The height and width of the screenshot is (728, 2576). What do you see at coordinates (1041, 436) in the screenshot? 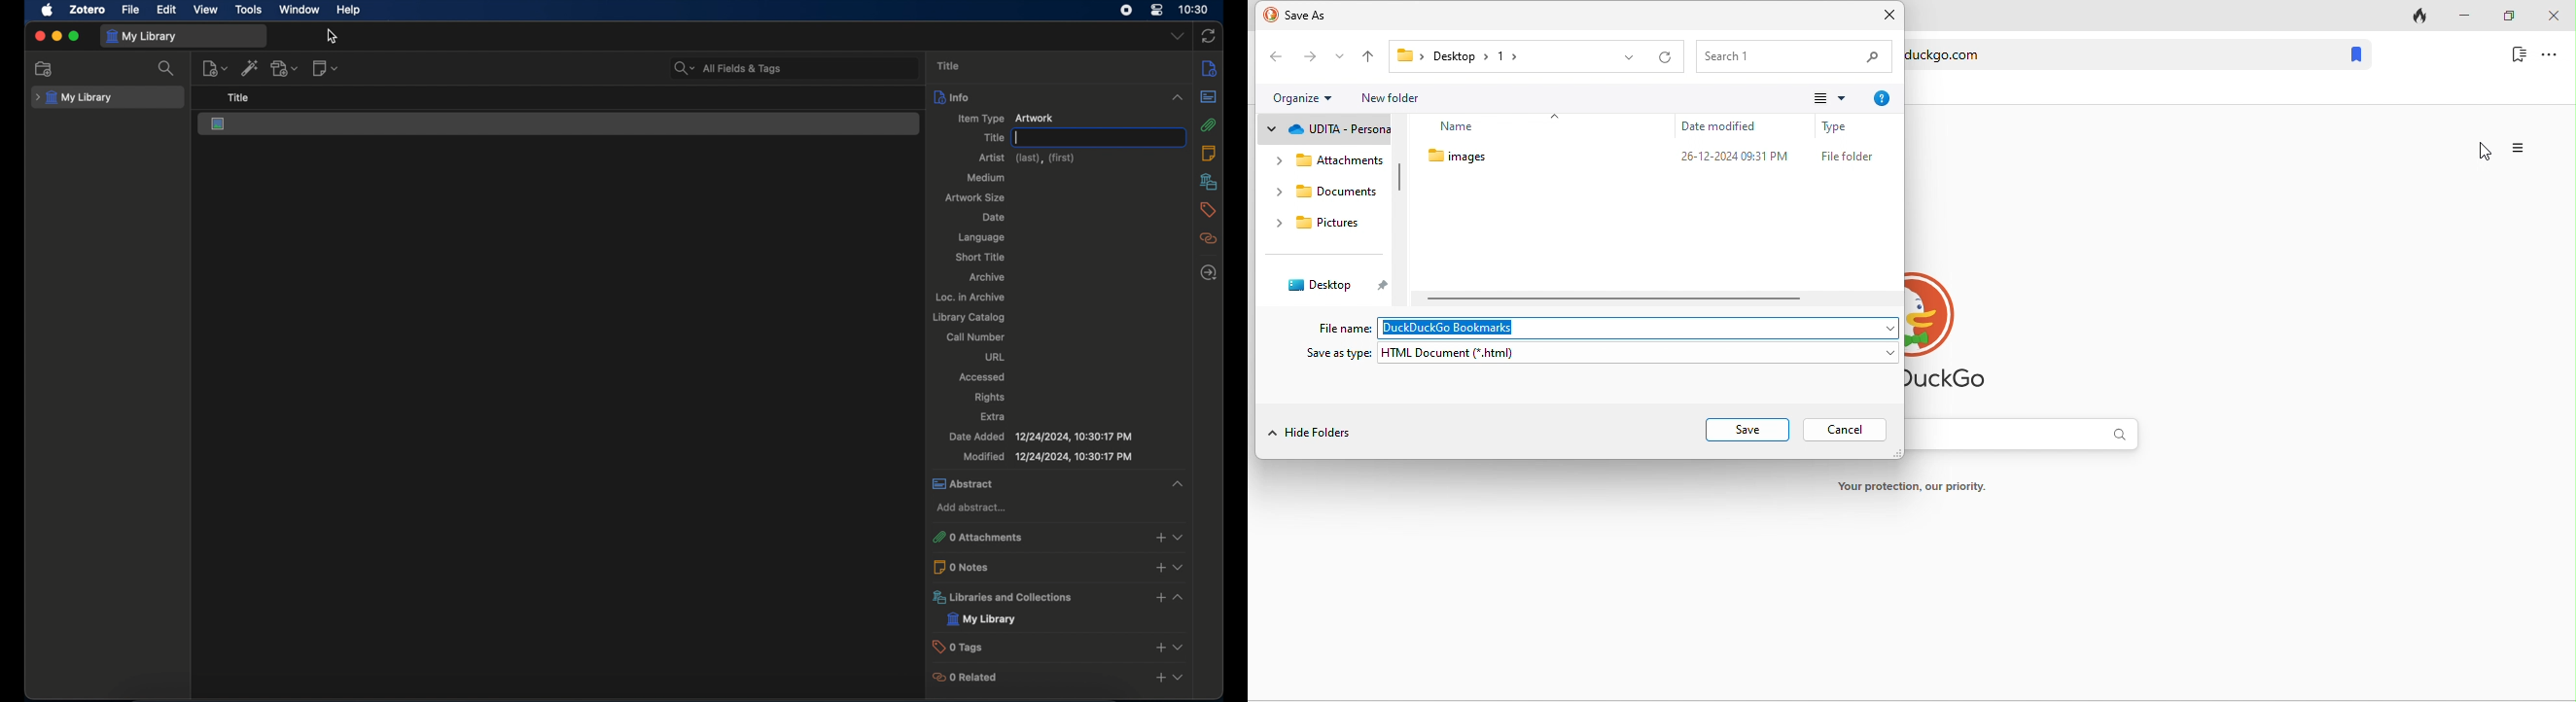
I see `date added` at bounding box center [1041, 436].